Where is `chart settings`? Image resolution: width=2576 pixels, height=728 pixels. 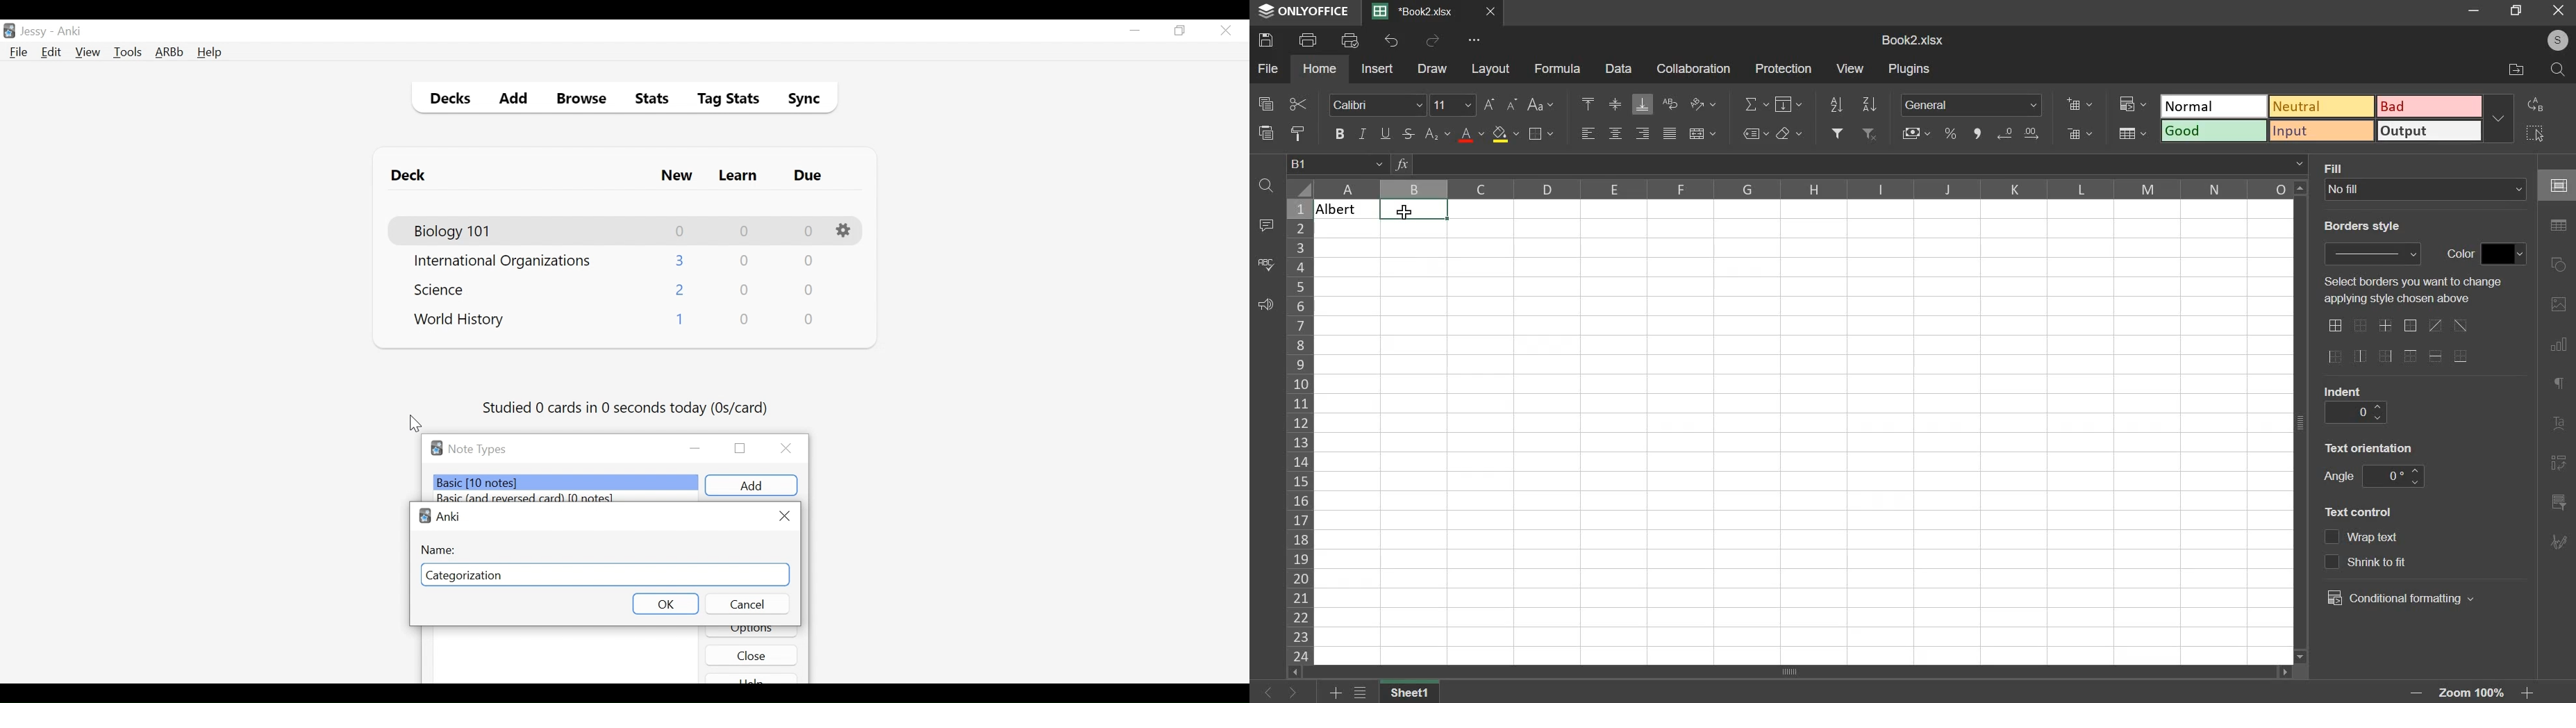 chart settings is located at coordinates (2559, 344).